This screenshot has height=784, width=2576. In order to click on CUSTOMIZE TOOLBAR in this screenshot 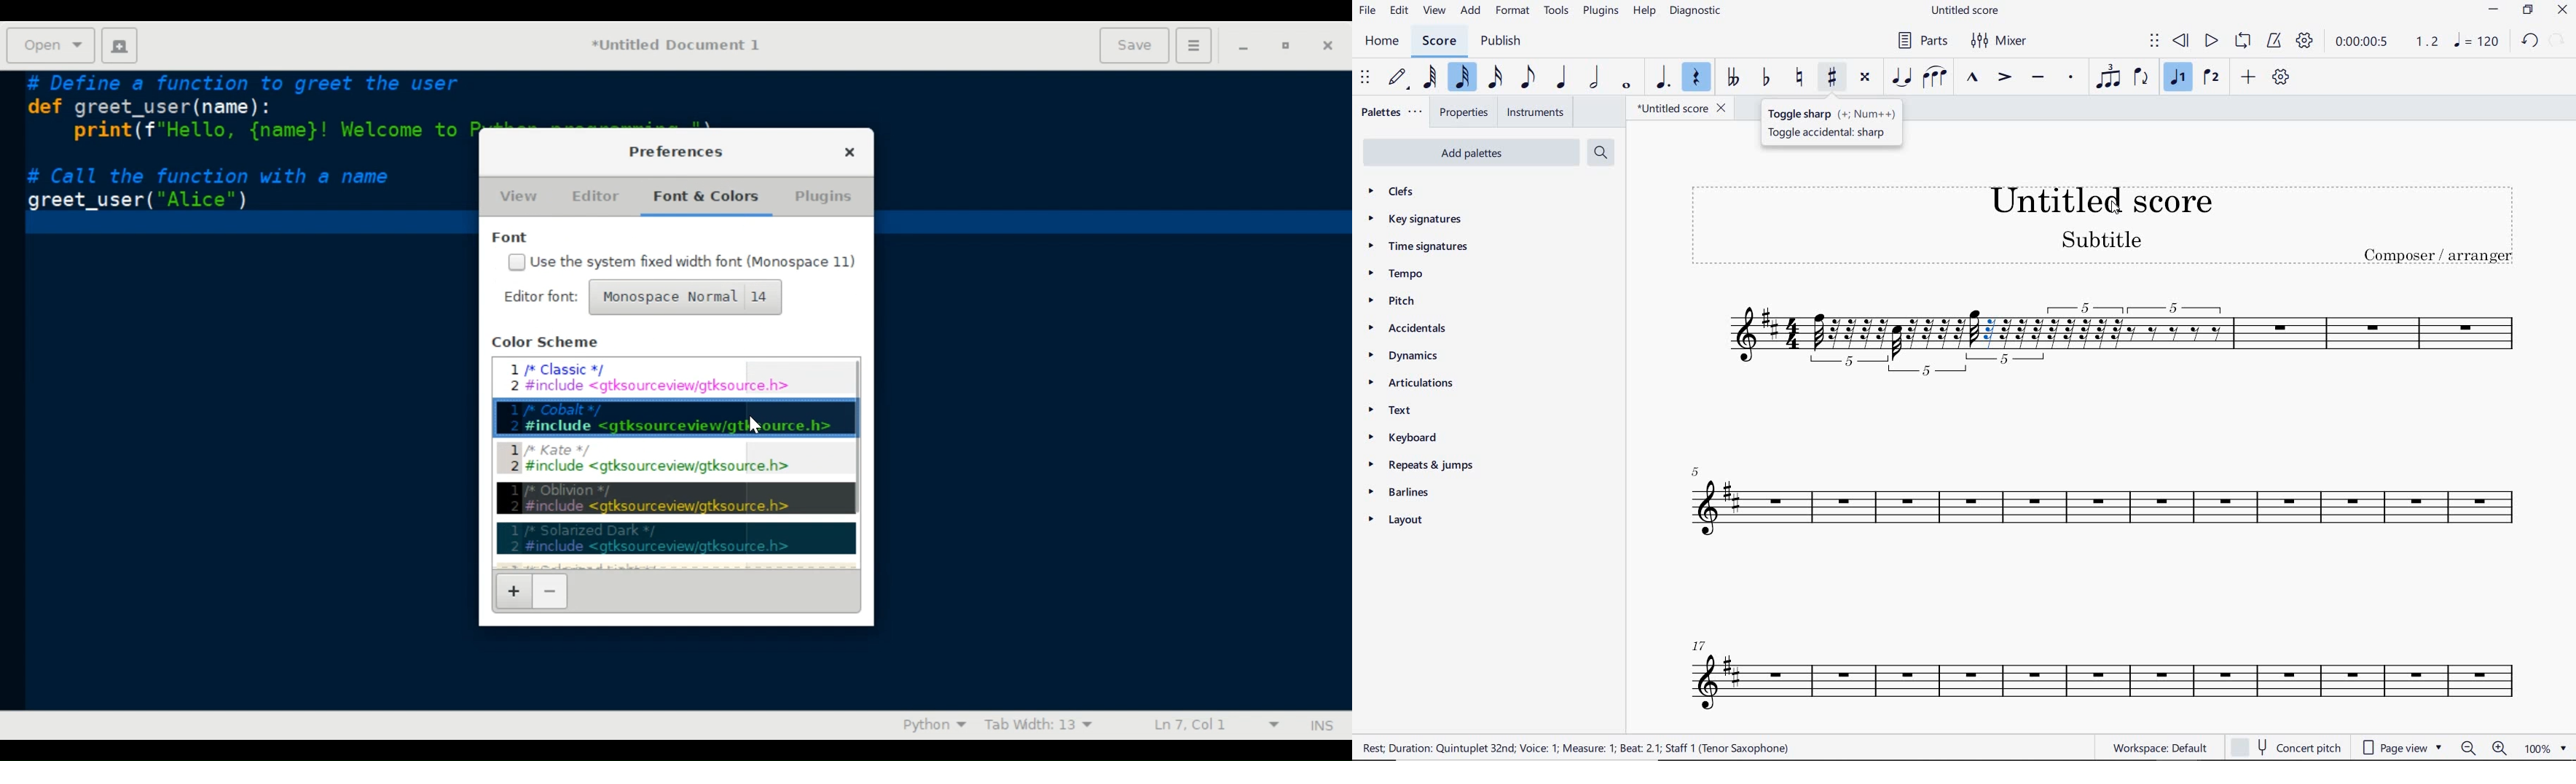, I will do `click(2282, 78)`.